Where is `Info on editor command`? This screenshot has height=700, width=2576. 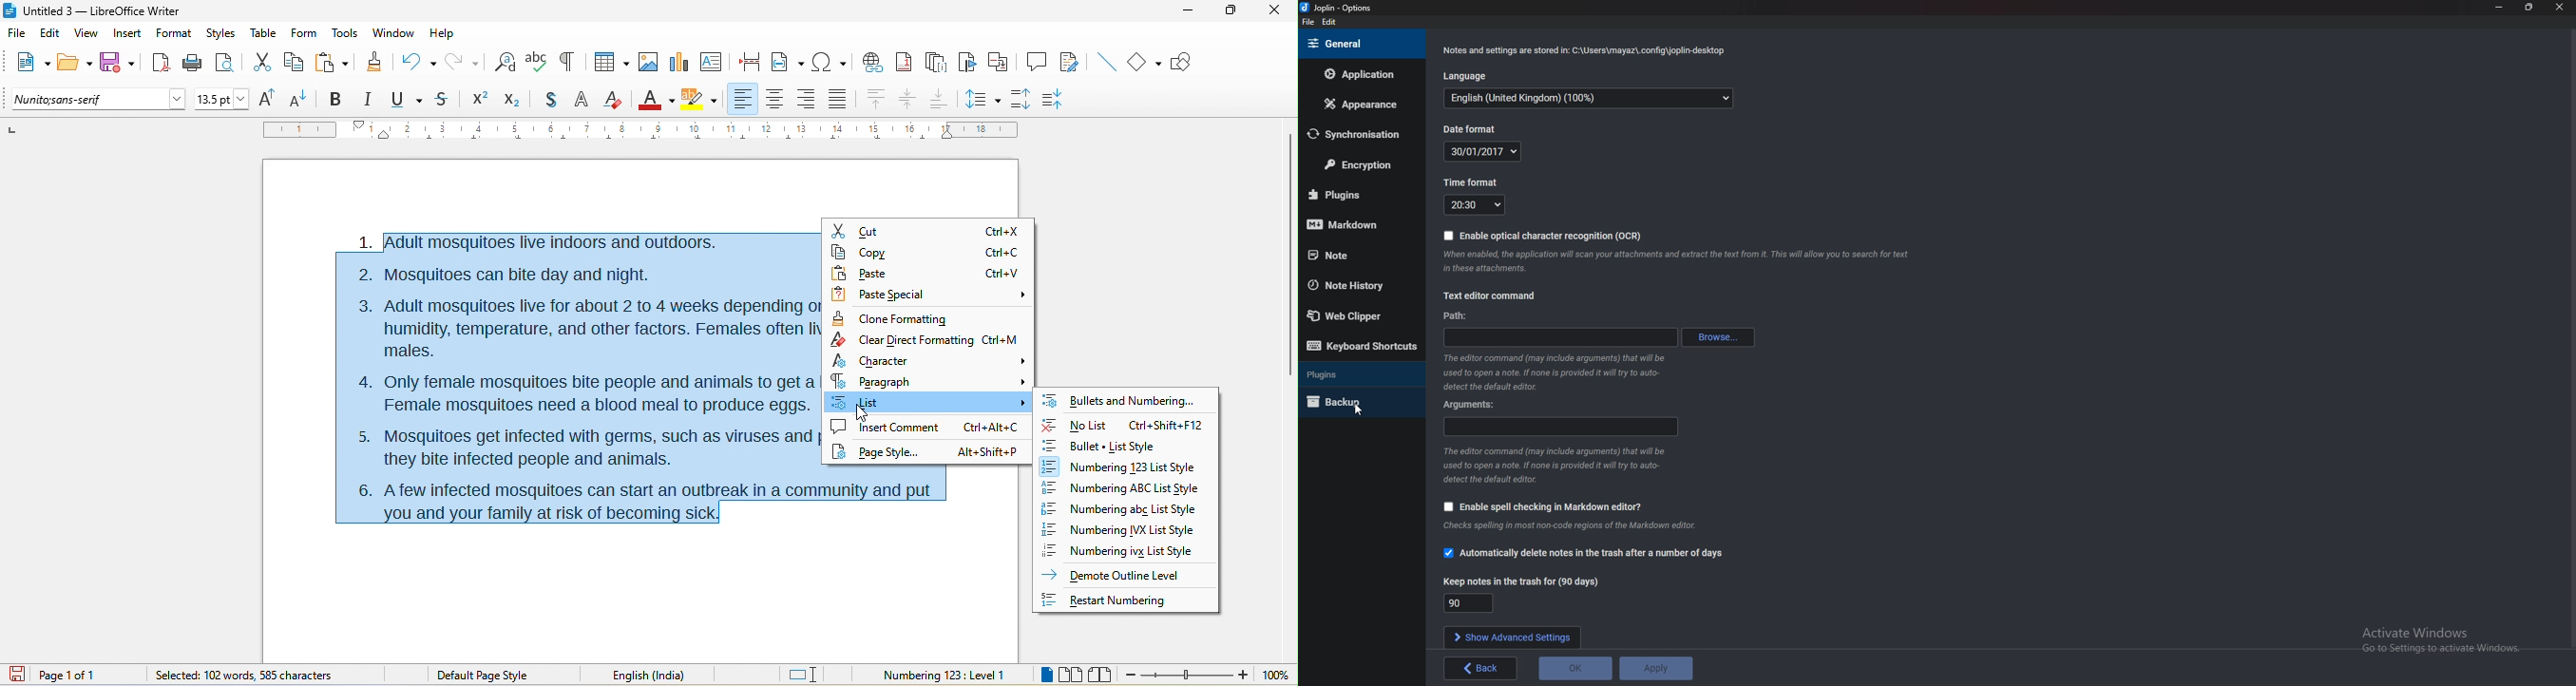
Info on editor command is located at coordinates (1555, 371).